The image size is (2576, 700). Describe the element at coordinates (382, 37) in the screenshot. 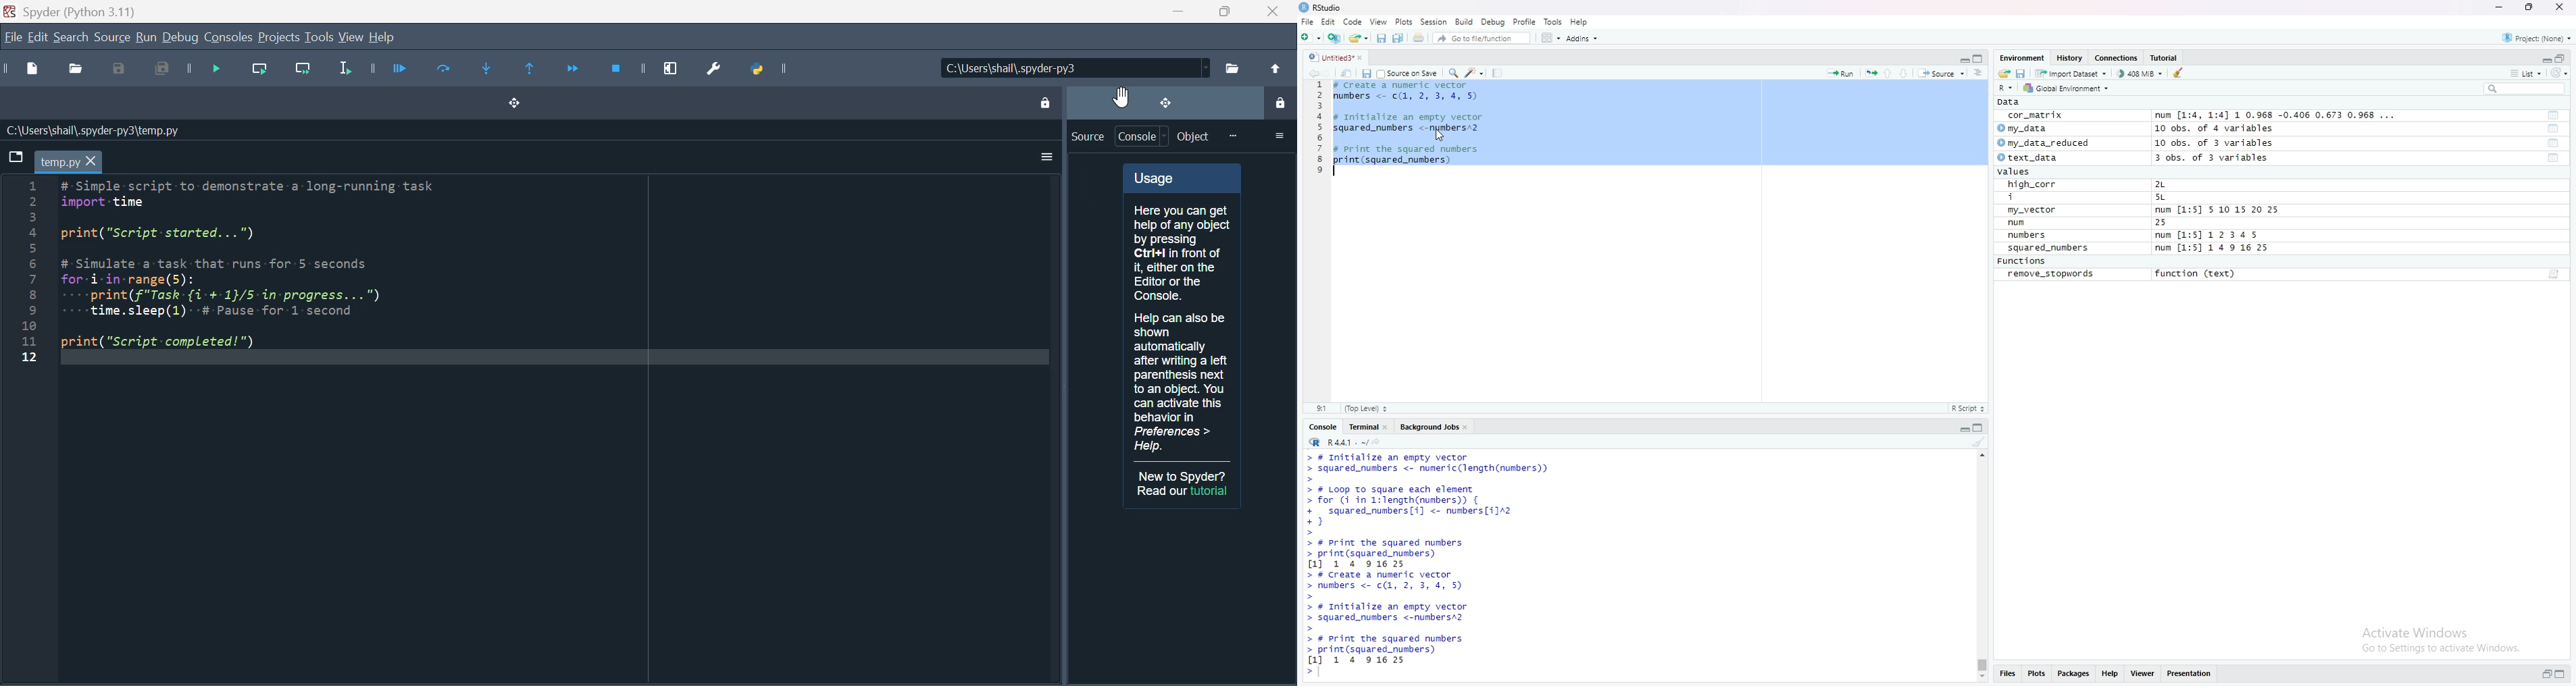

I see `help` at that location.